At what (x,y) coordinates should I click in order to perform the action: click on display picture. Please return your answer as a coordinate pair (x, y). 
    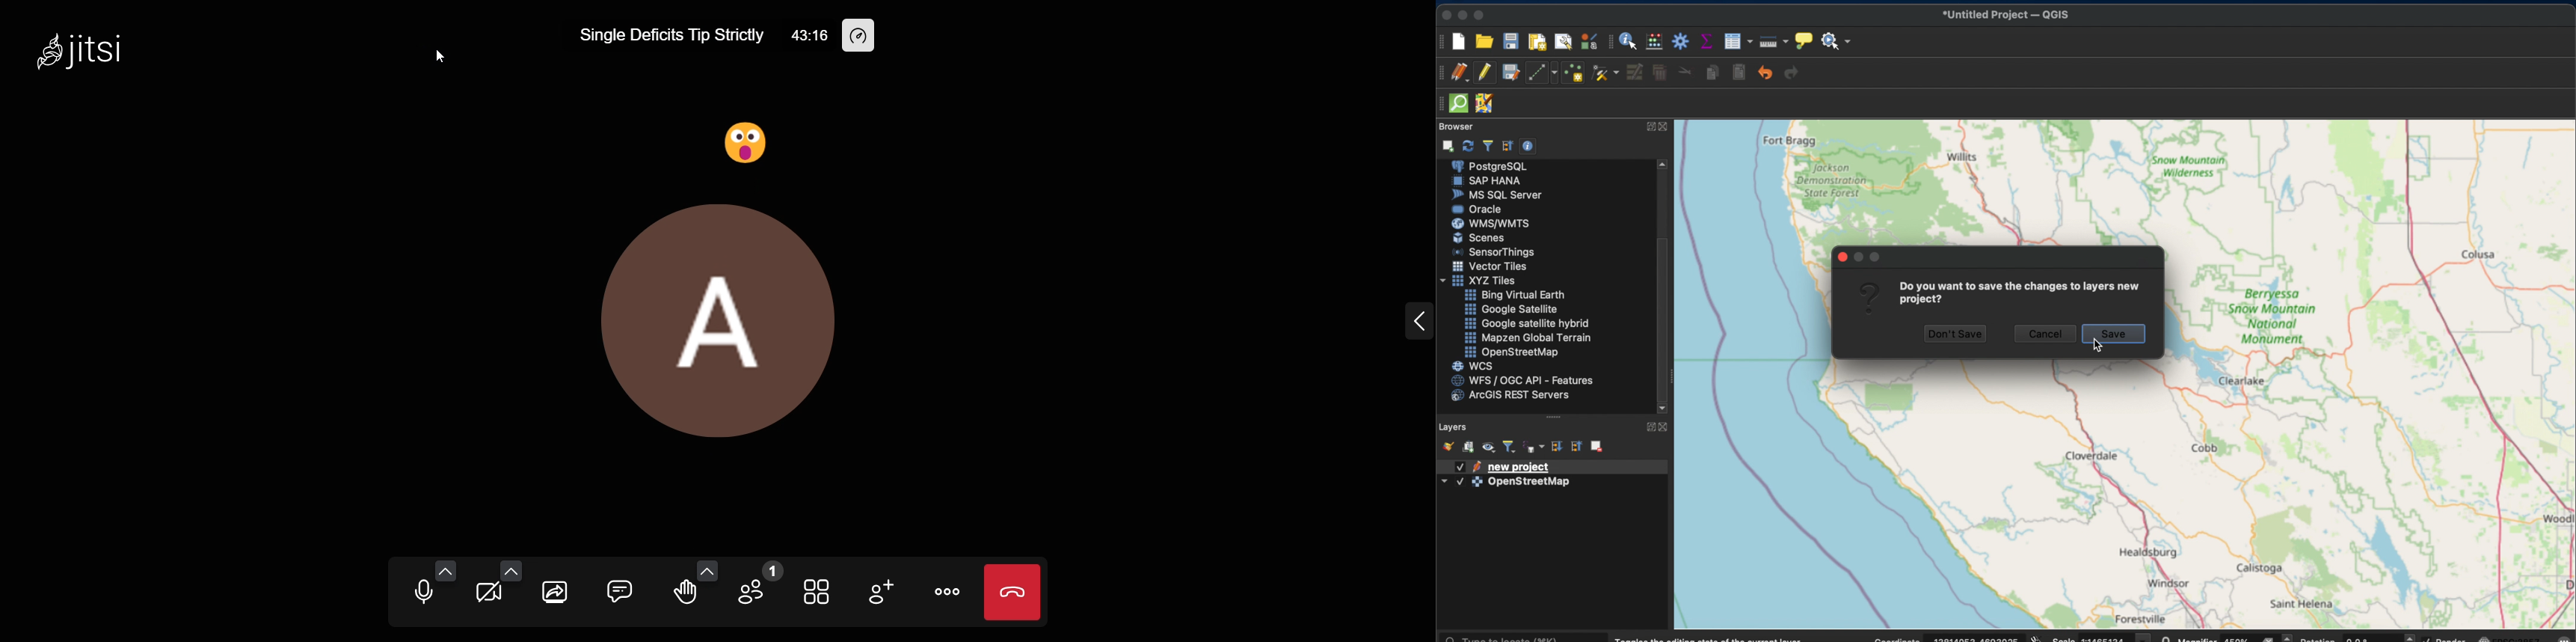
    Looking at the image, I should click on (730, 321).